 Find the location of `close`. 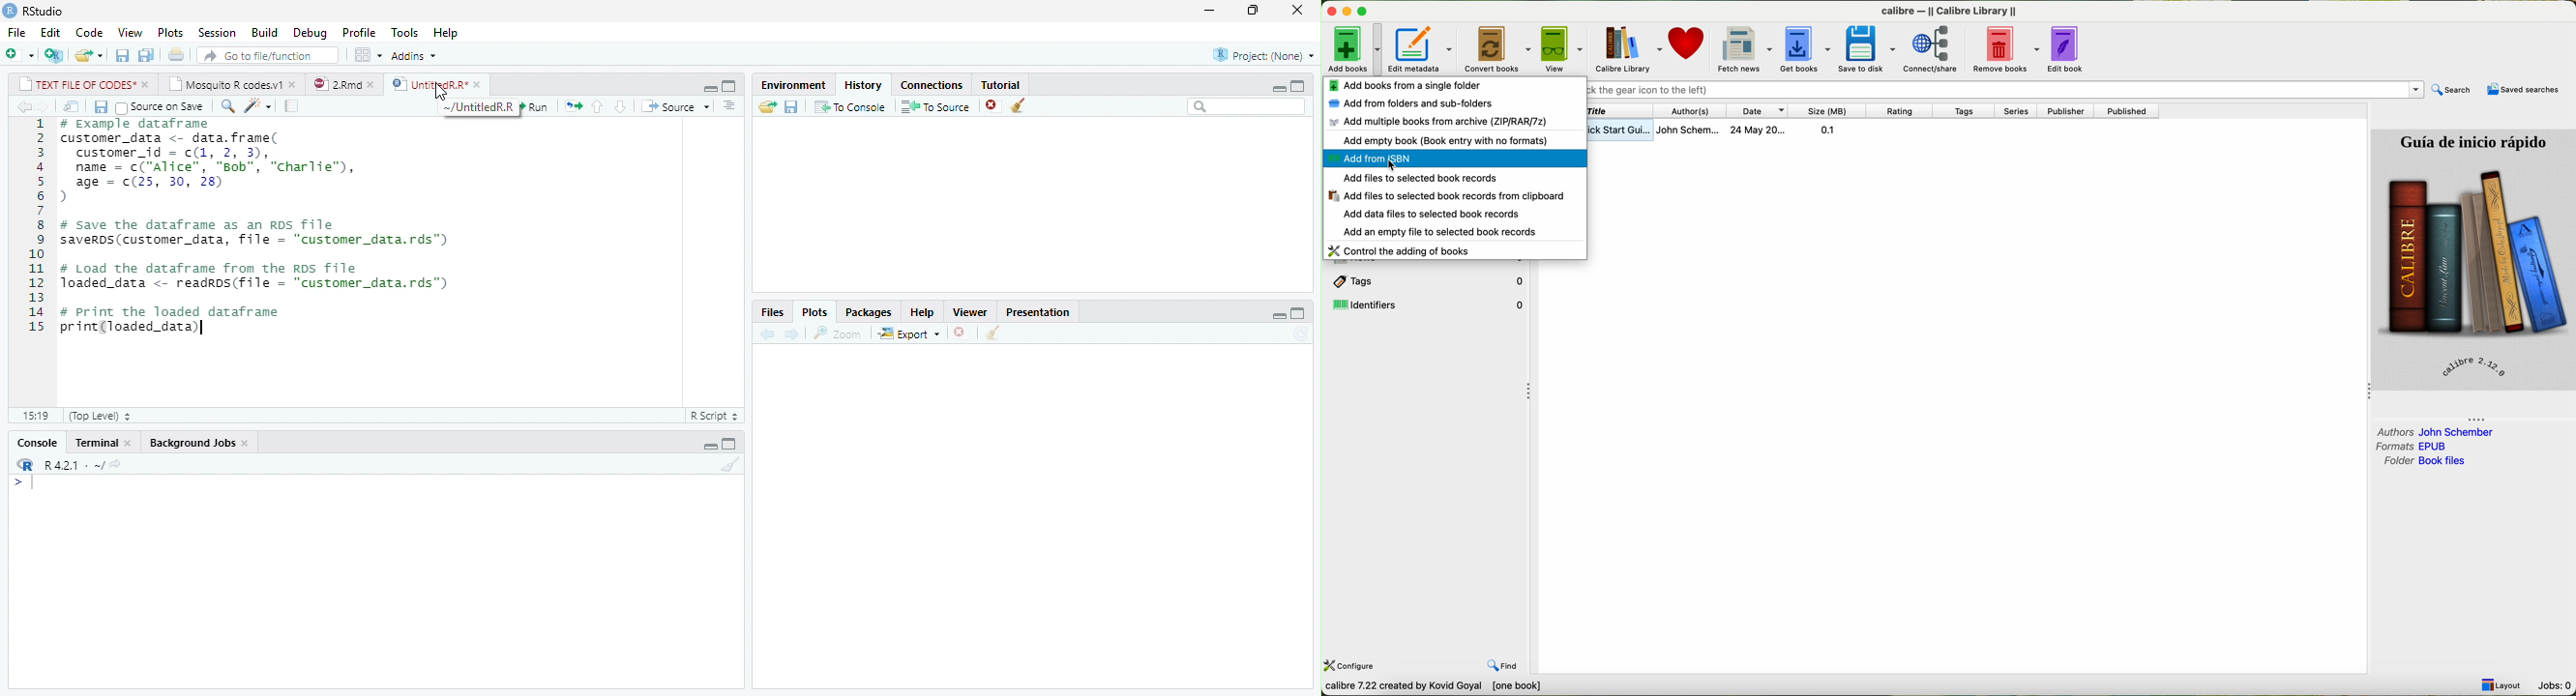

close is located at coordinates (374, 84).